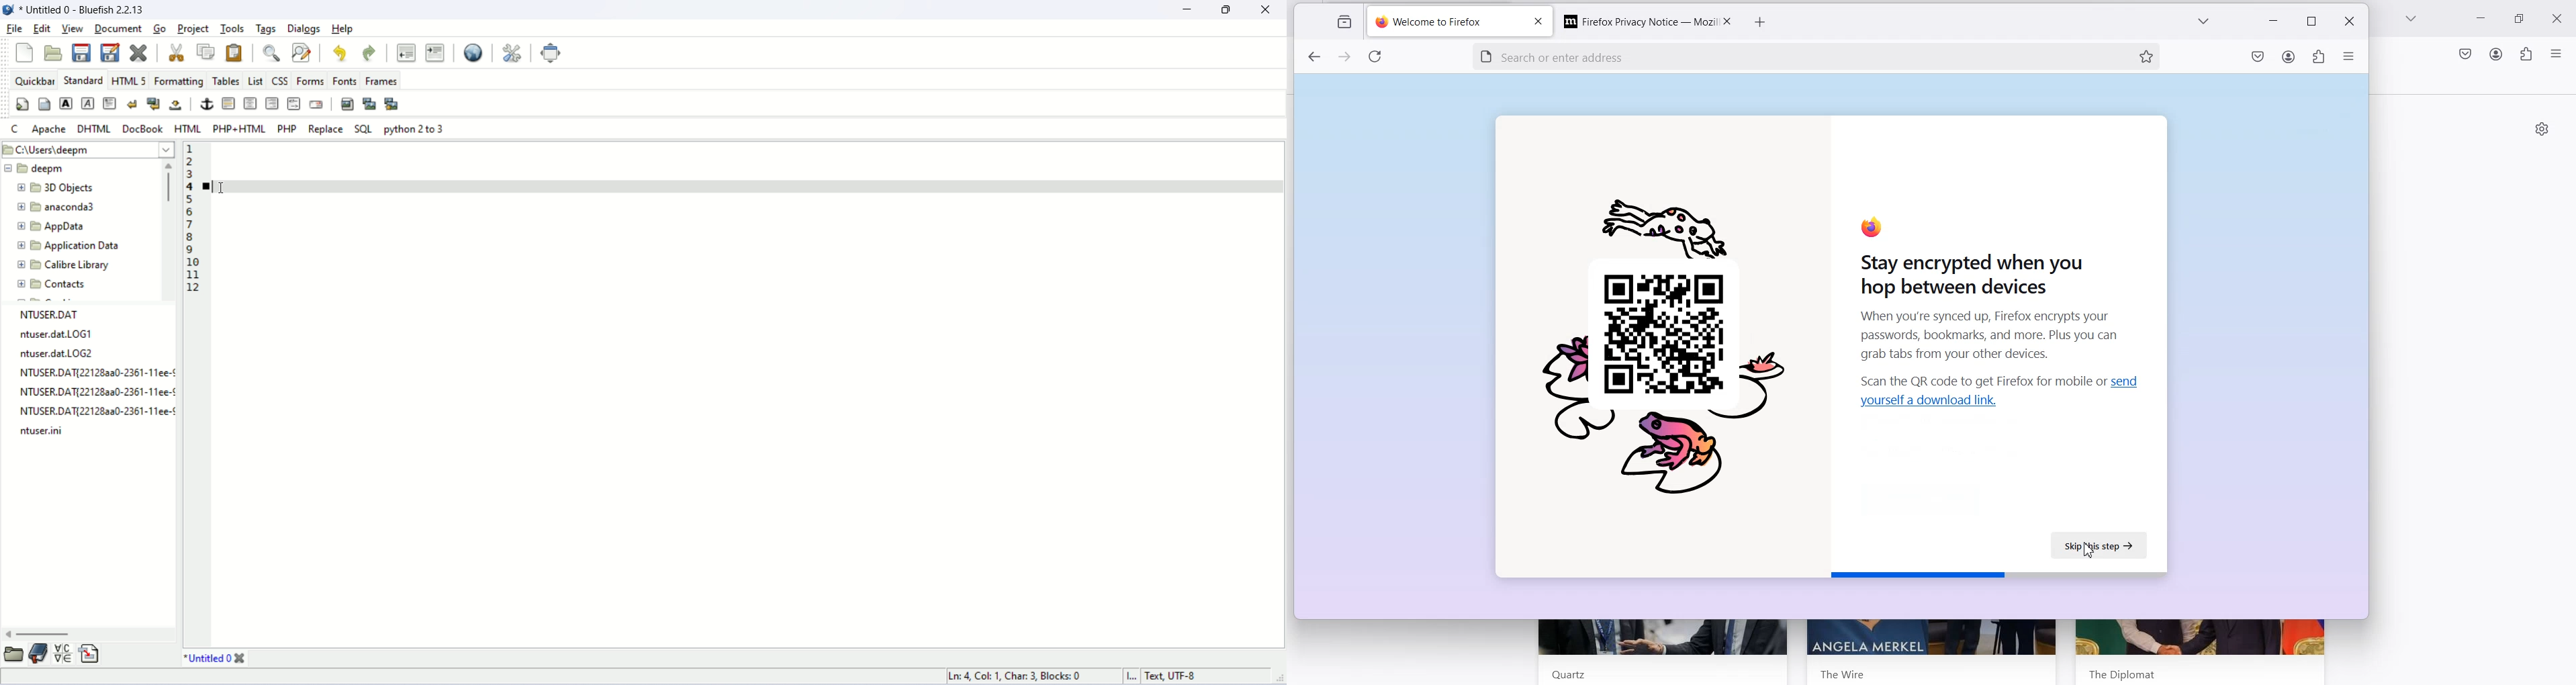 This screenshot has width=2576, height=700. I want to click on Bookmark this page, so click(2146, 56).